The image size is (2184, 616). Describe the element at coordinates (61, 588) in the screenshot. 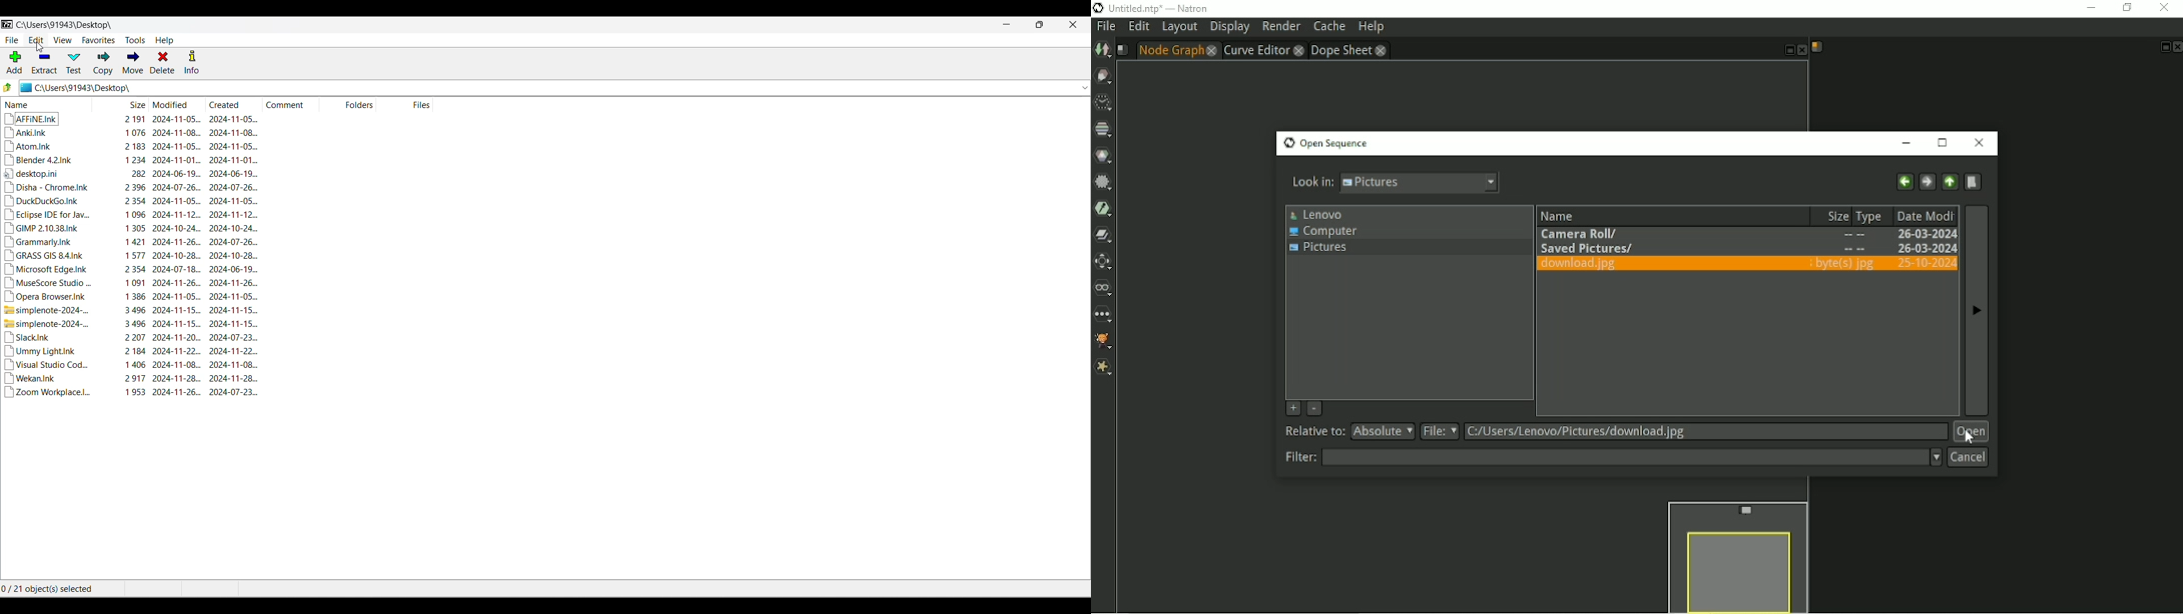

I see `Number of objects selected out of the total number of objects in the folder` at that location.